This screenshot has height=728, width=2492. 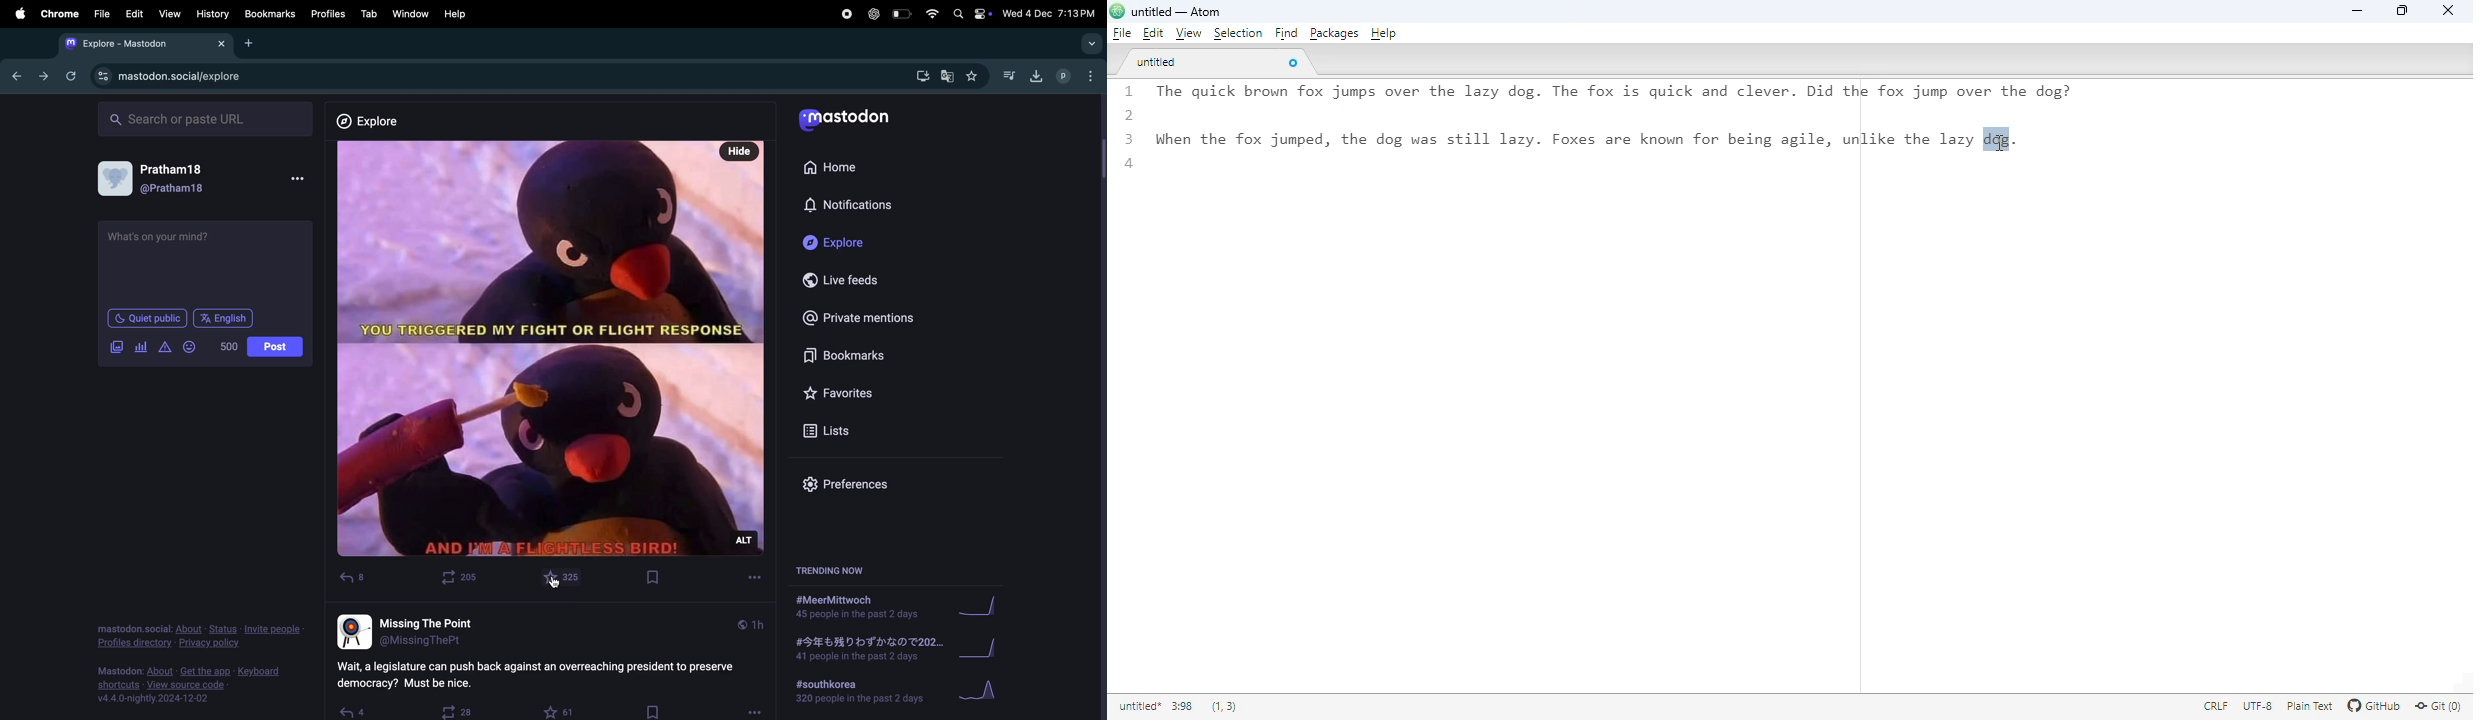 What do you see at coordinates (201, 632) in the screenshot?
I see `profile directory` at bounding box center [201, 632].